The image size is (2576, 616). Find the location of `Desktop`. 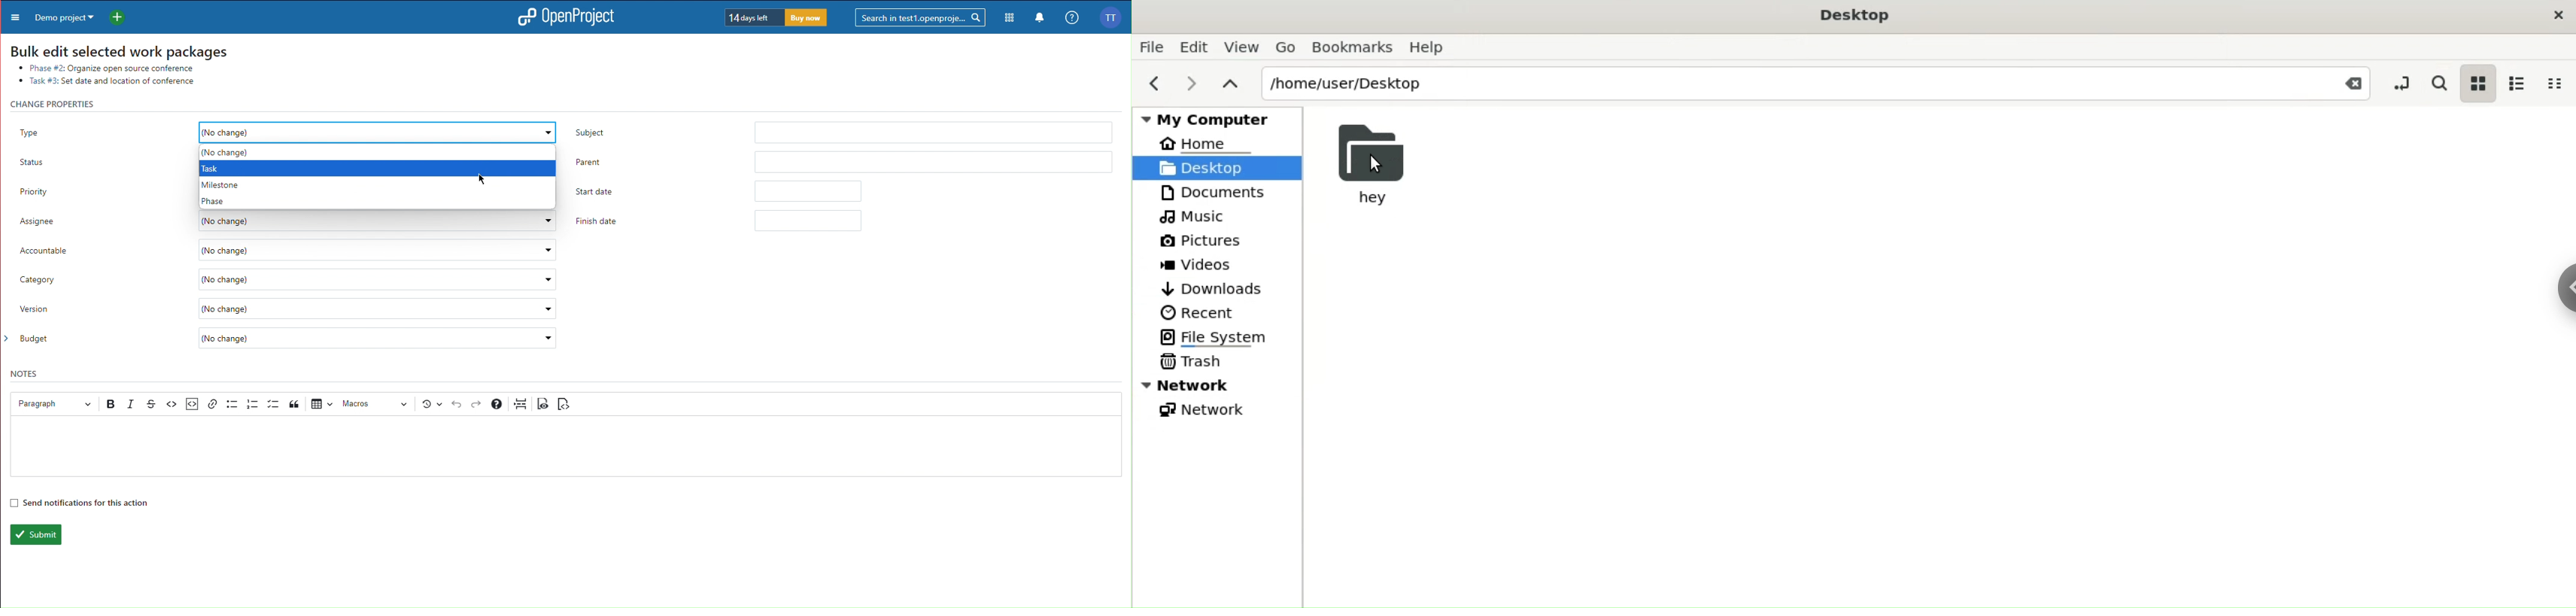

Desktop is located at coordinates (1215, 166).